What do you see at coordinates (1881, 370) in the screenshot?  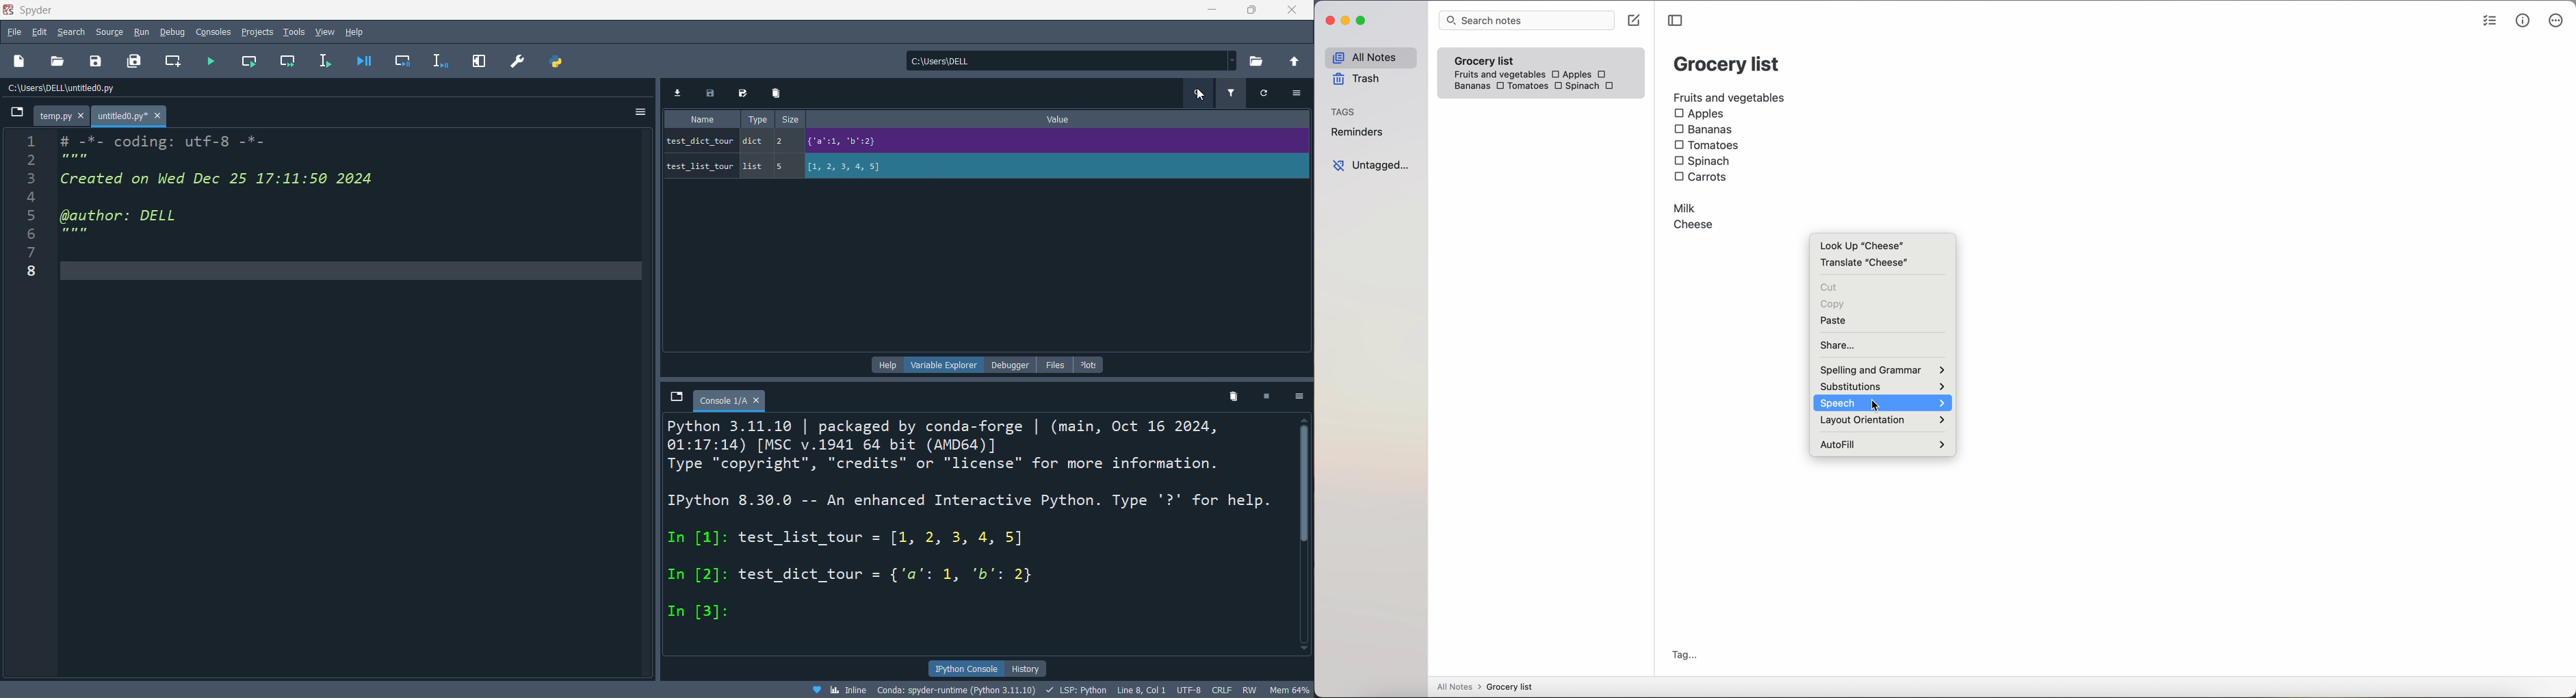 I see `spelling and grammar` at bounding box center [1881, 370].